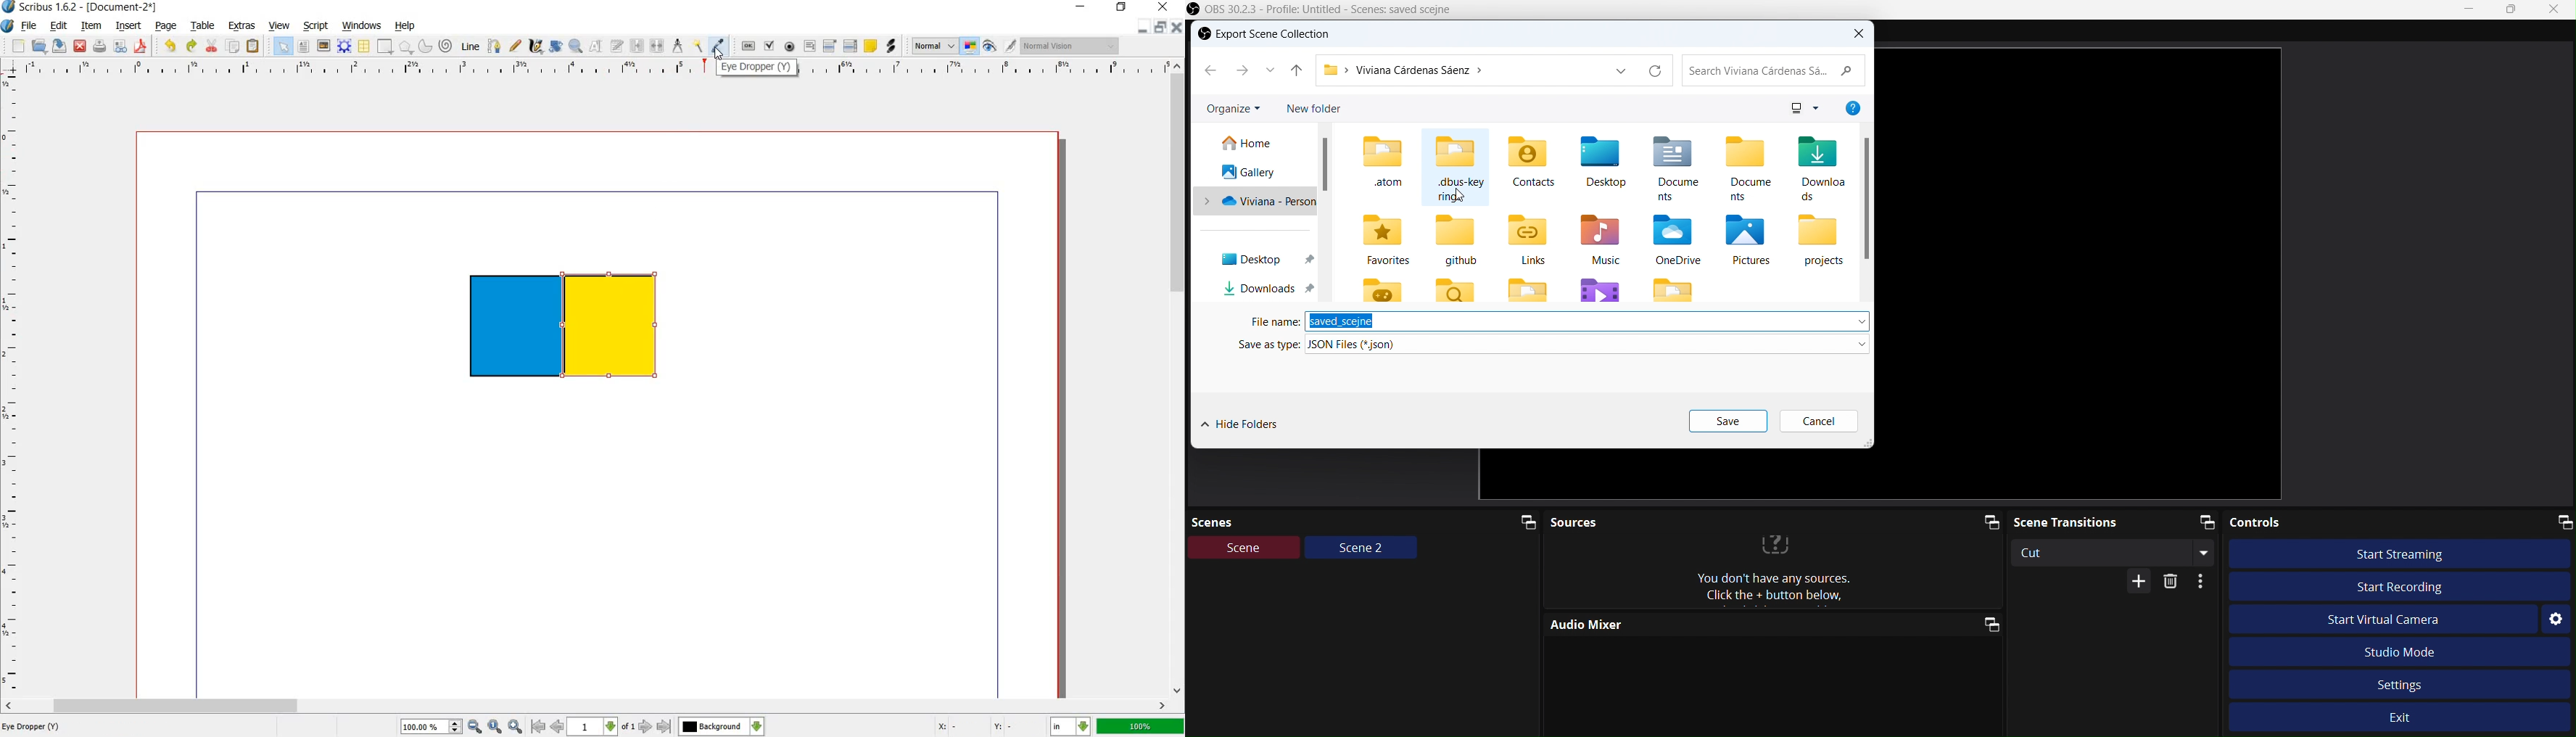 This screenshot has width=2576, height=756. What do you see at coordinates (1382, 288) in the screenshot?
I see `folder` at bounding box center [1382, 288].